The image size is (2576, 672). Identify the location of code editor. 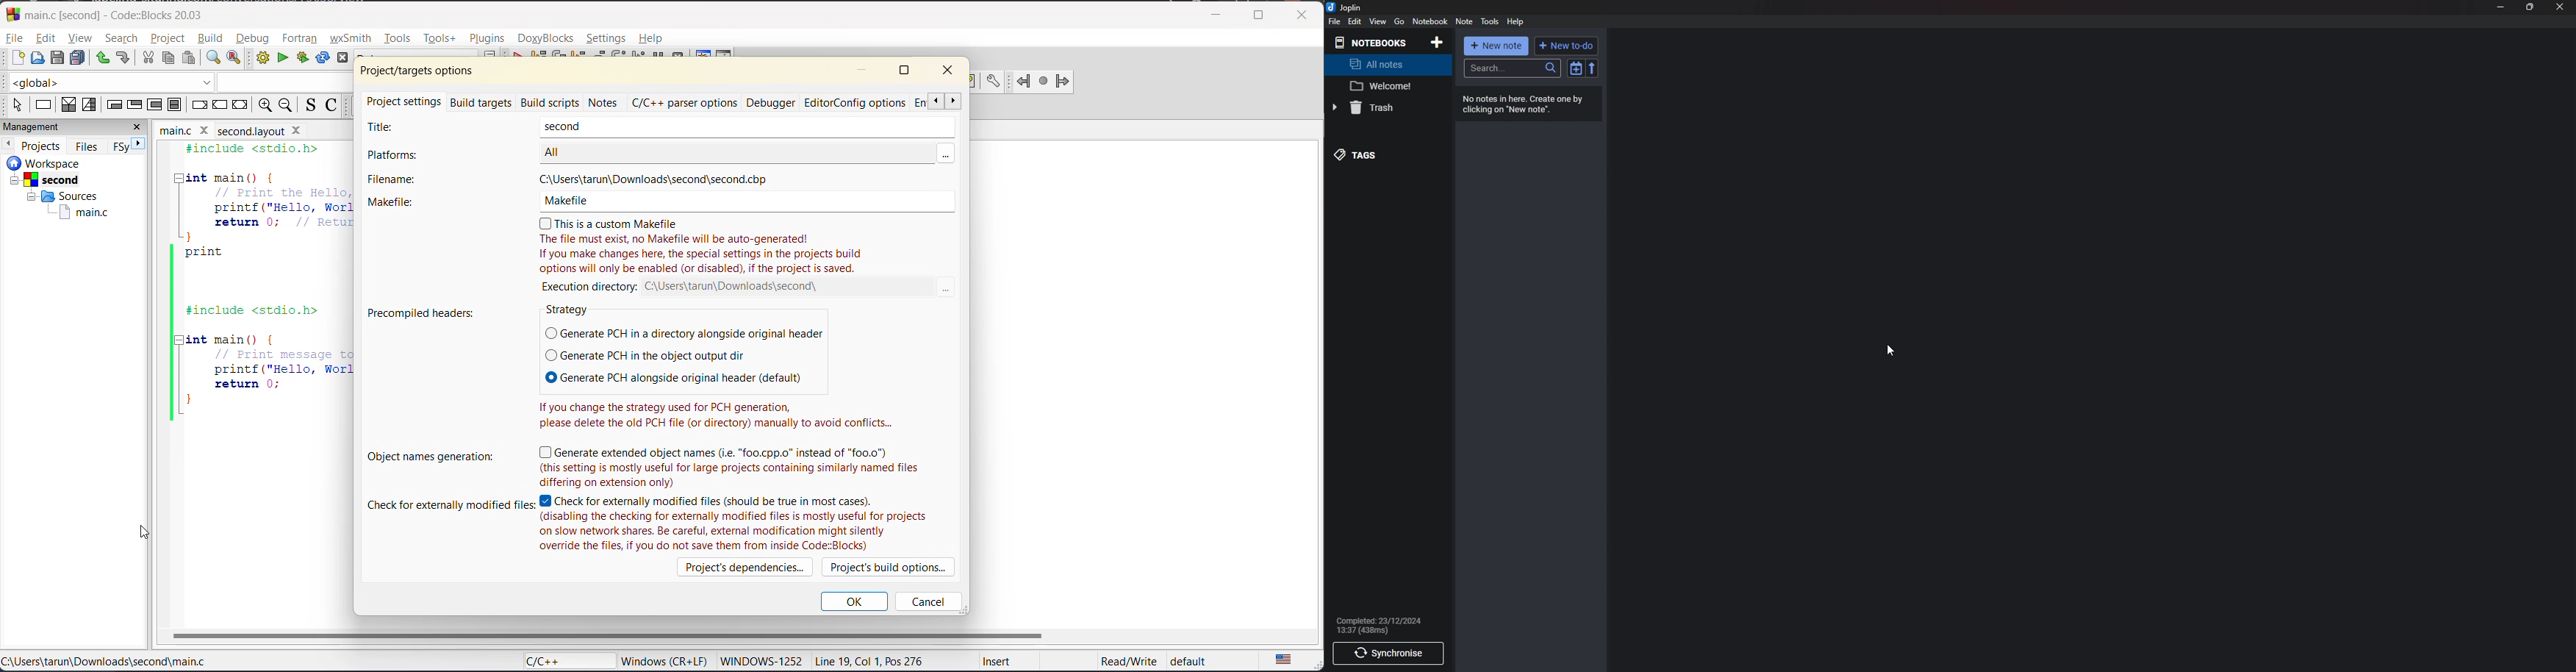
(254, 287).